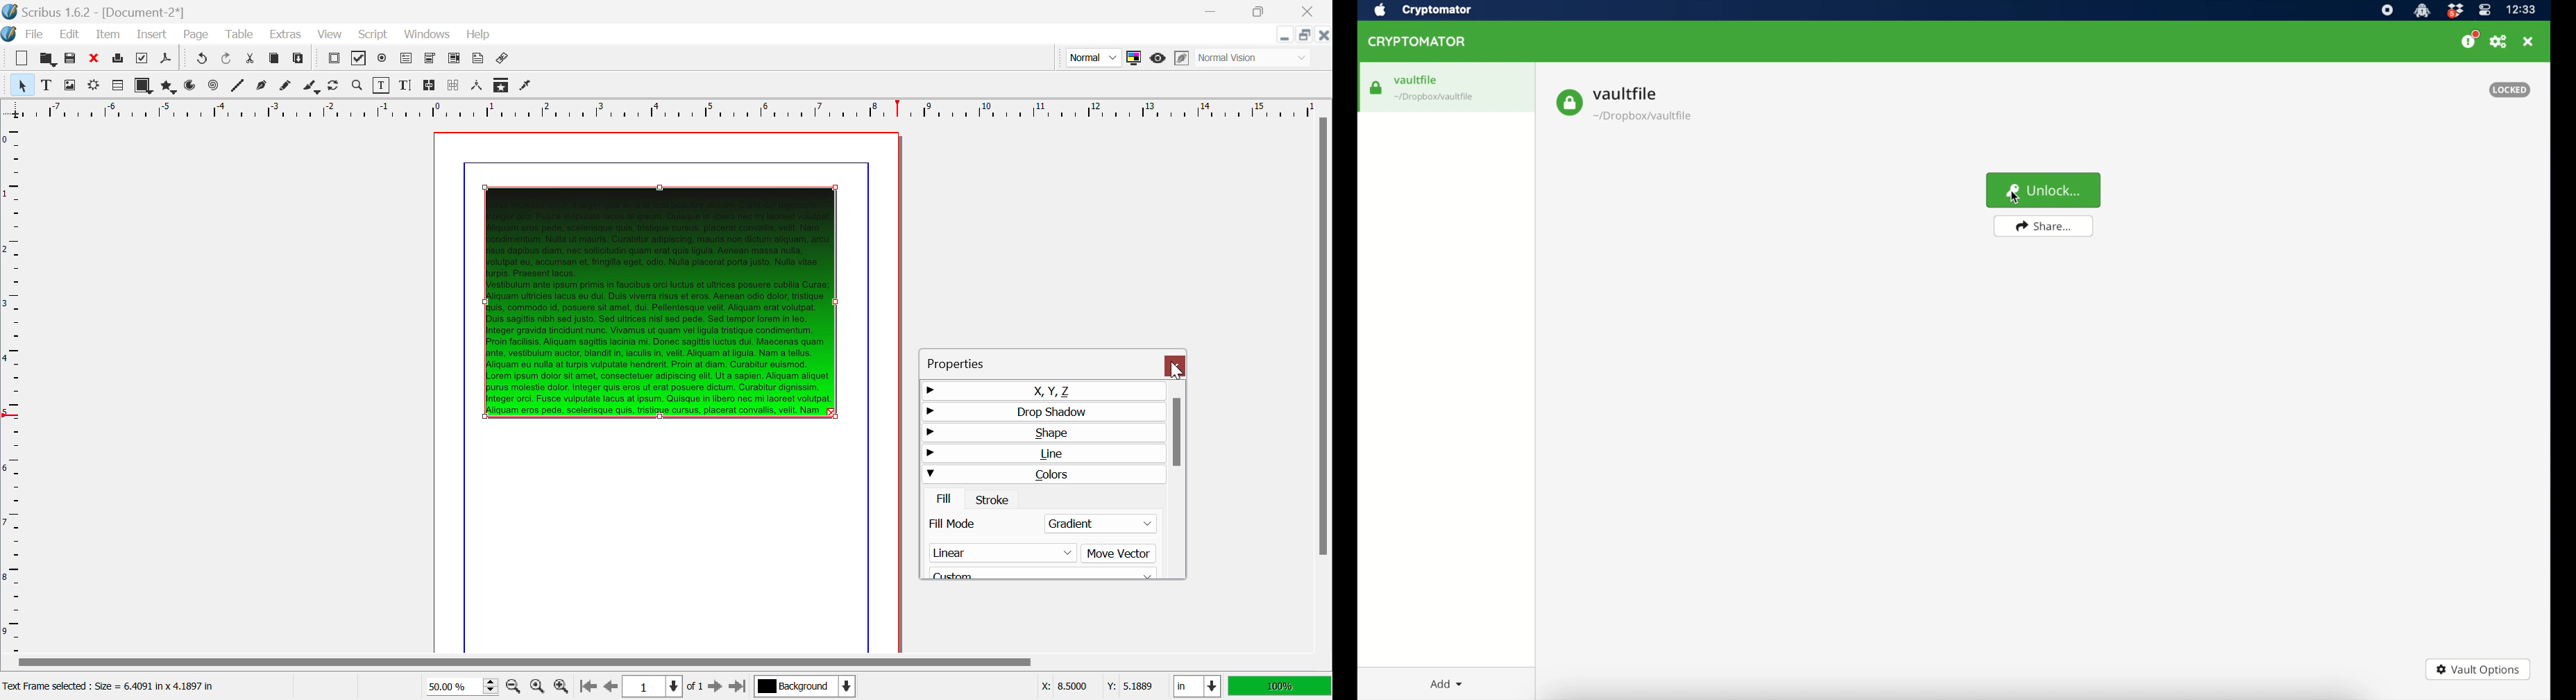 The height and width of the screenshot is (700, 2576). I want to click on Zoom 50%, so click(457, 686).